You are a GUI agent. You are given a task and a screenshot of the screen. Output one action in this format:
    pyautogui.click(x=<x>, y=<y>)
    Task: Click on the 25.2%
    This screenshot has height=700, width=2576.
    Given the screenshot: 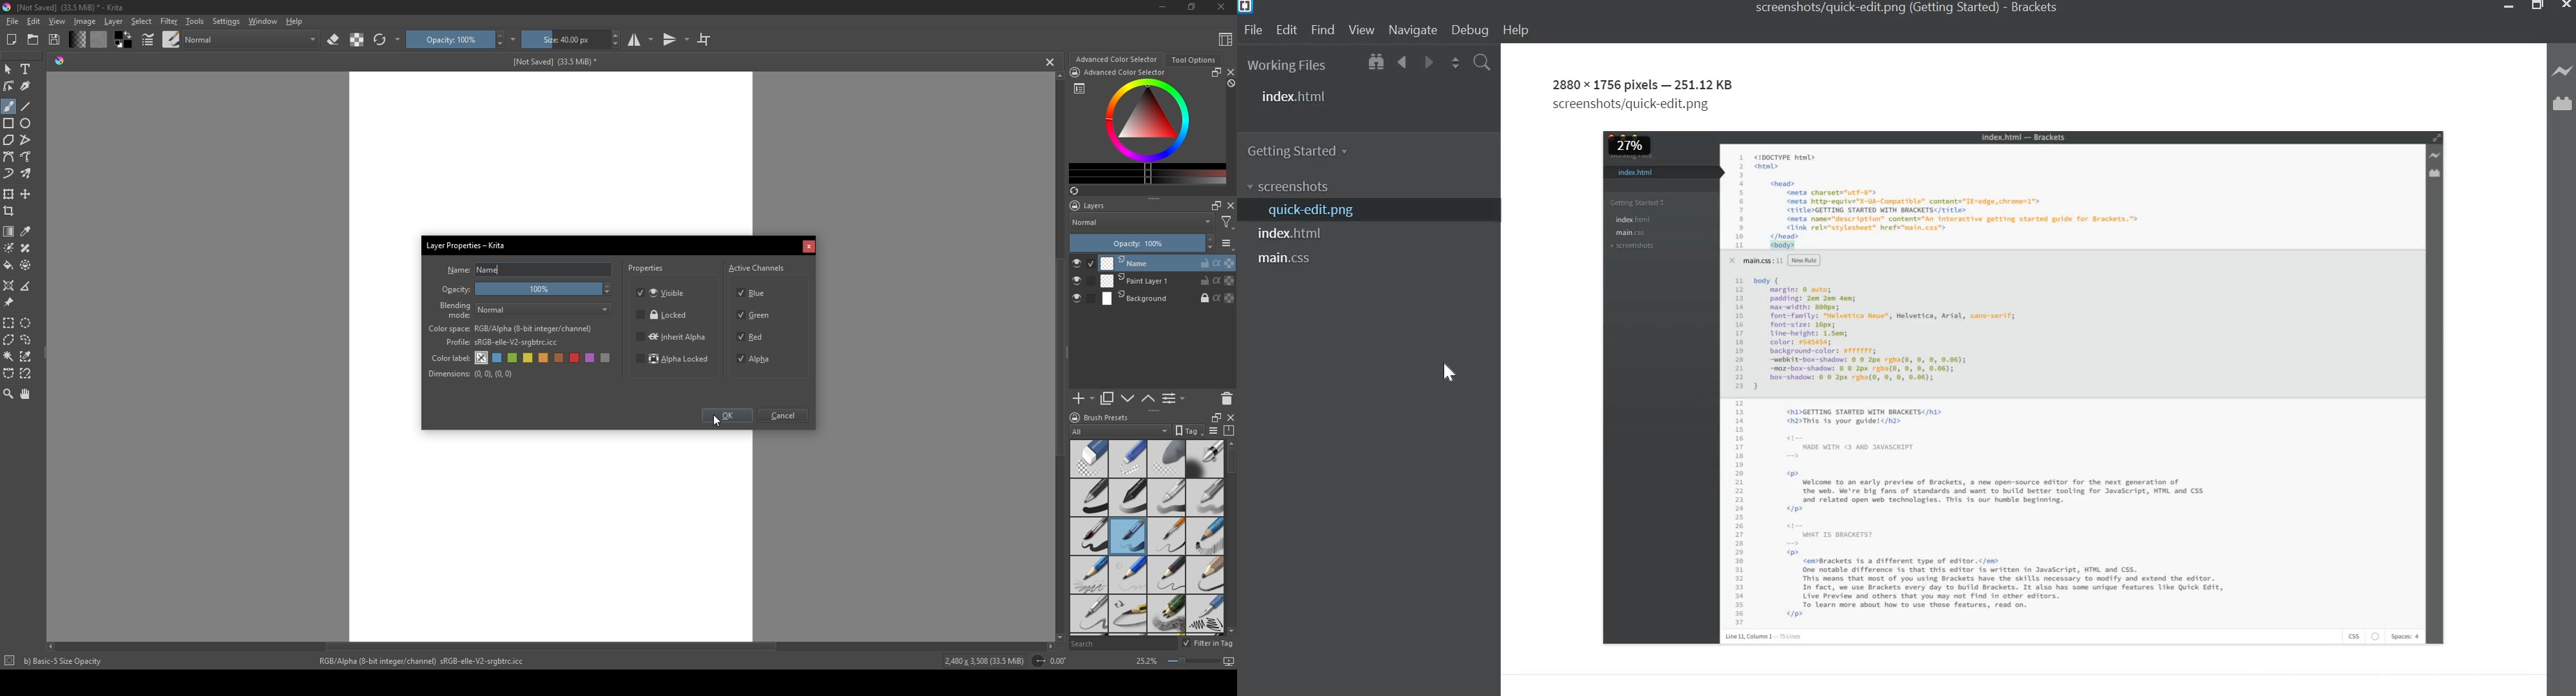 What is the action you would take?
    pyautogui.click(x=1146, y=662)
    